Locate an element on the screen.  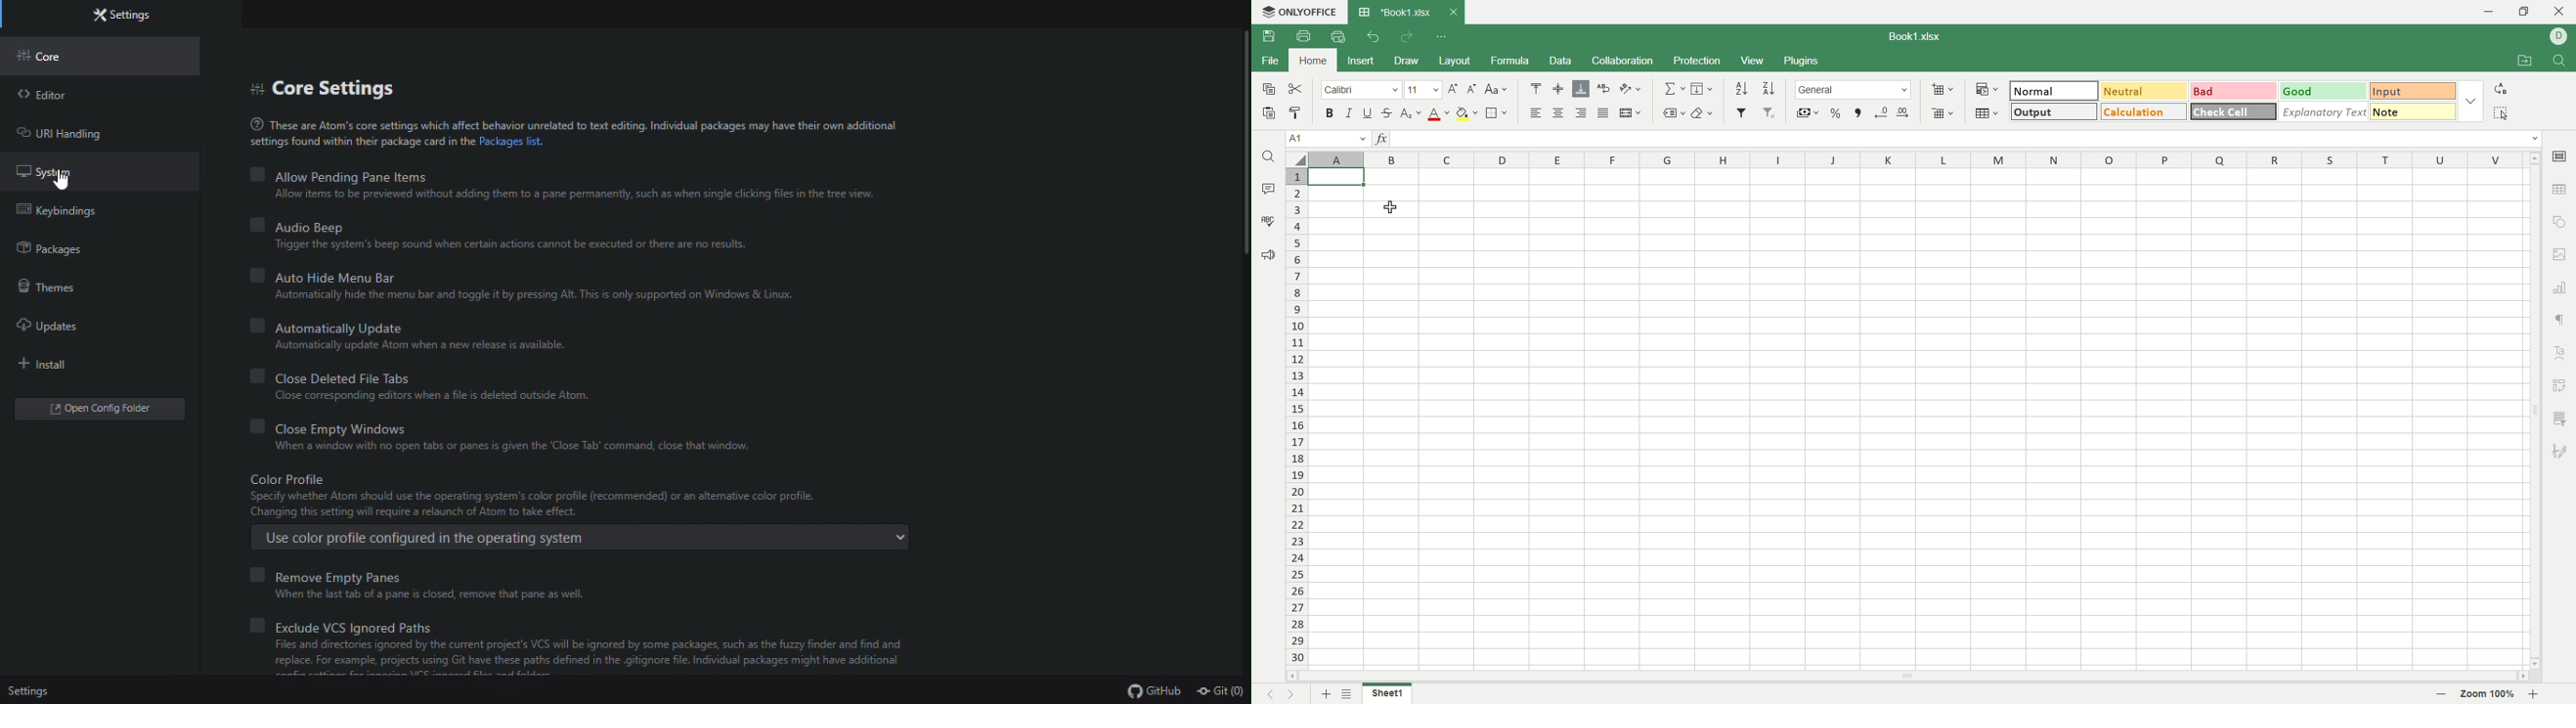
orientation is located at coordinates (1632, 88).